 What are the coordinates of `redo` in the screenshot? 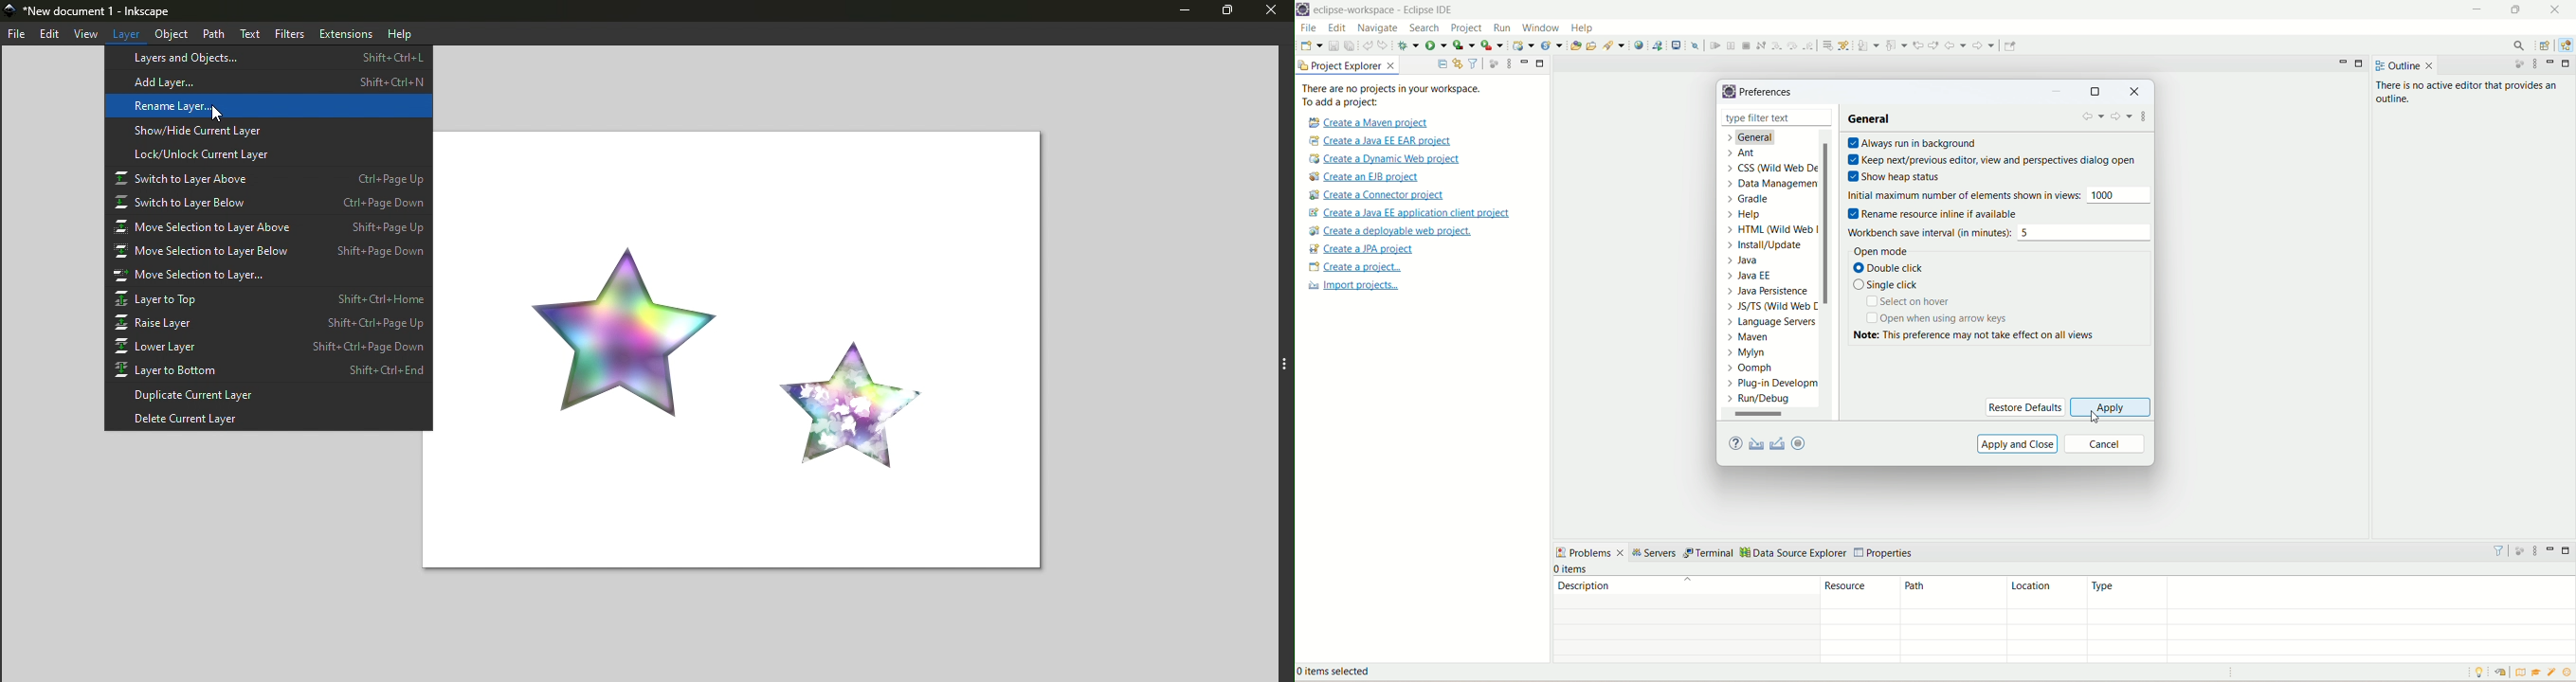 It's located at (1385, 45).